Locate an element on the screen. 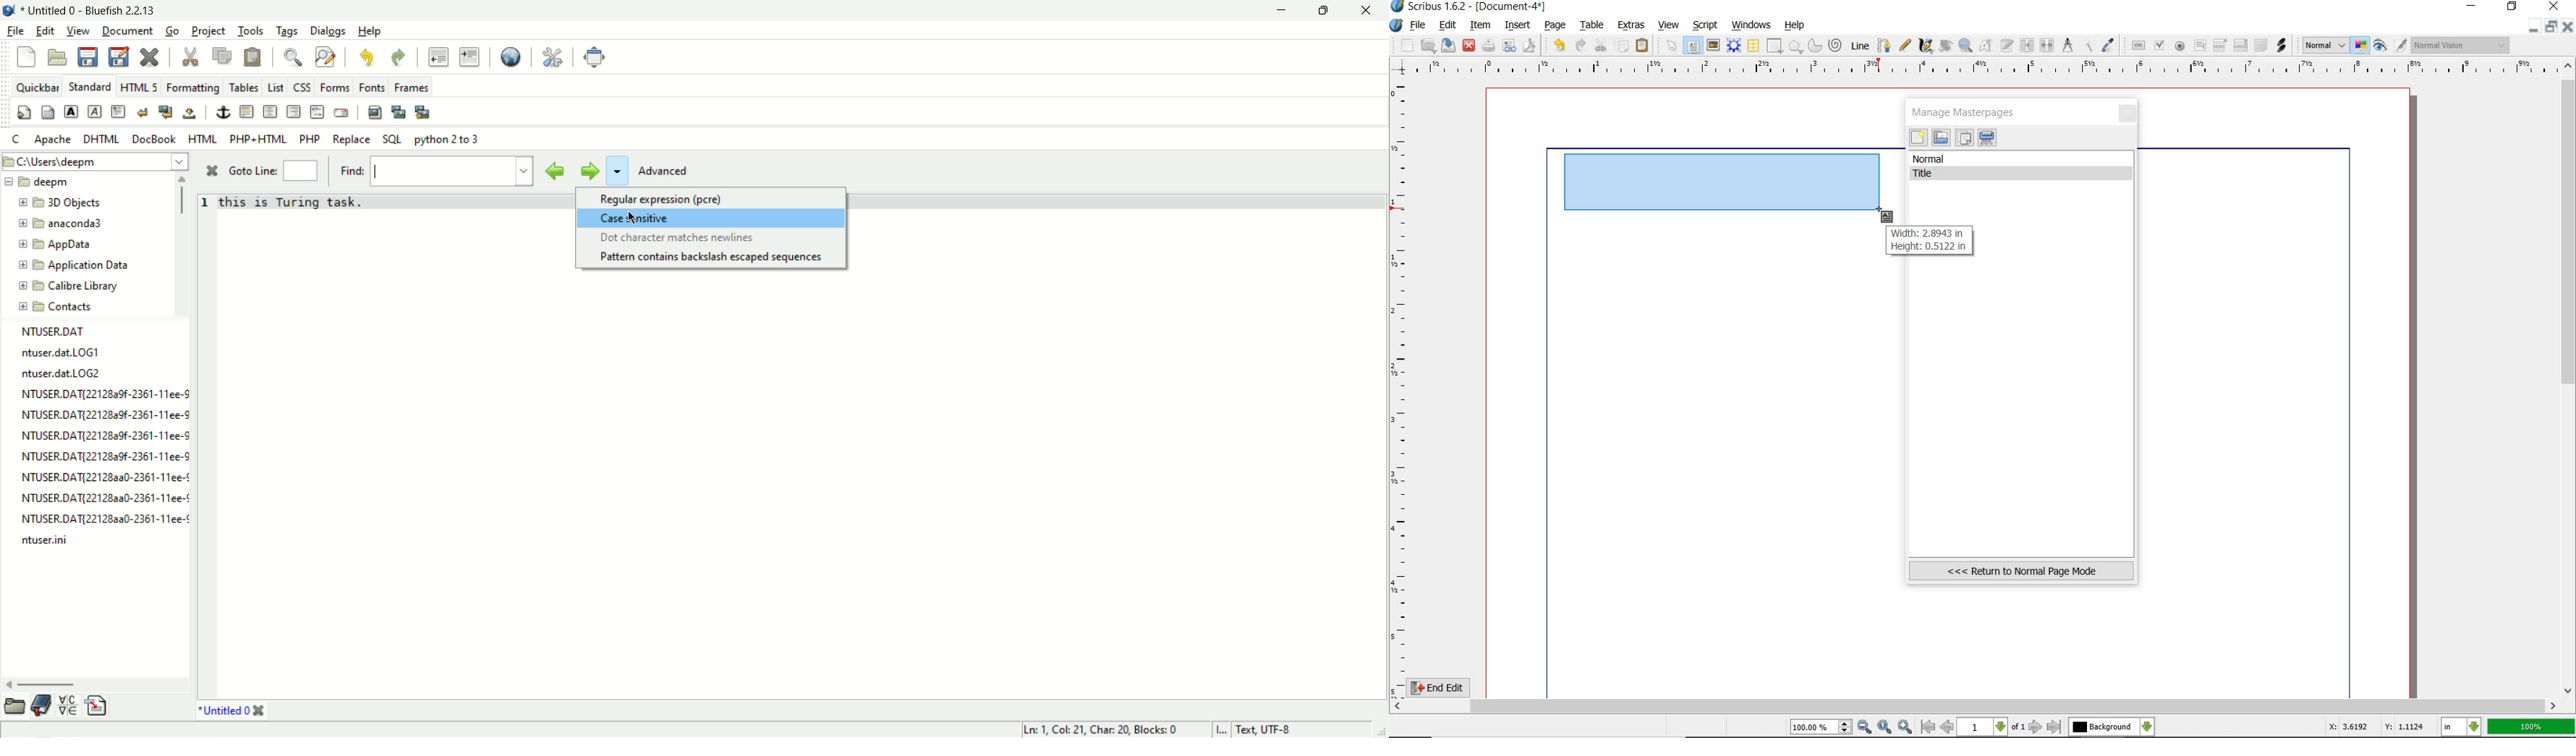  minimize is located at coordinates (2535, 26).